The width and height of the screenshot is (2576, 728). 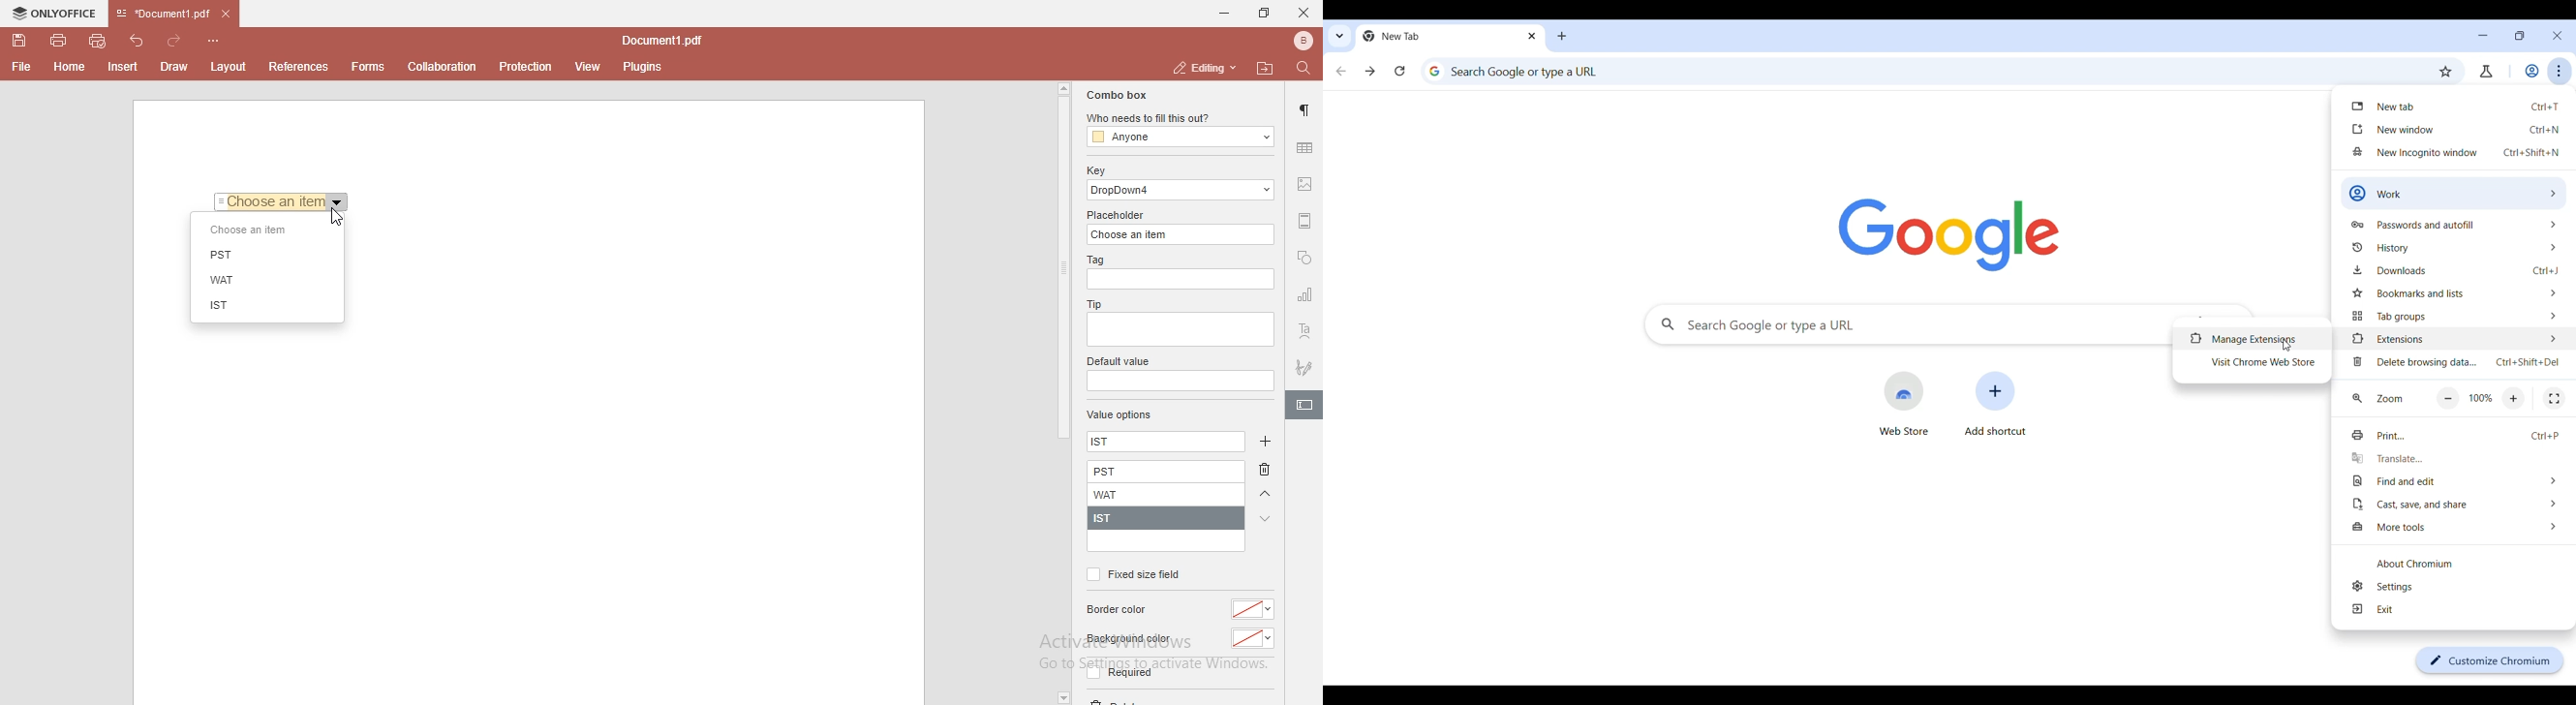 What do you see at coordinates (1253, 639) in the screenshot?
I see `color dropdown` at bounding box center [1253, 639].